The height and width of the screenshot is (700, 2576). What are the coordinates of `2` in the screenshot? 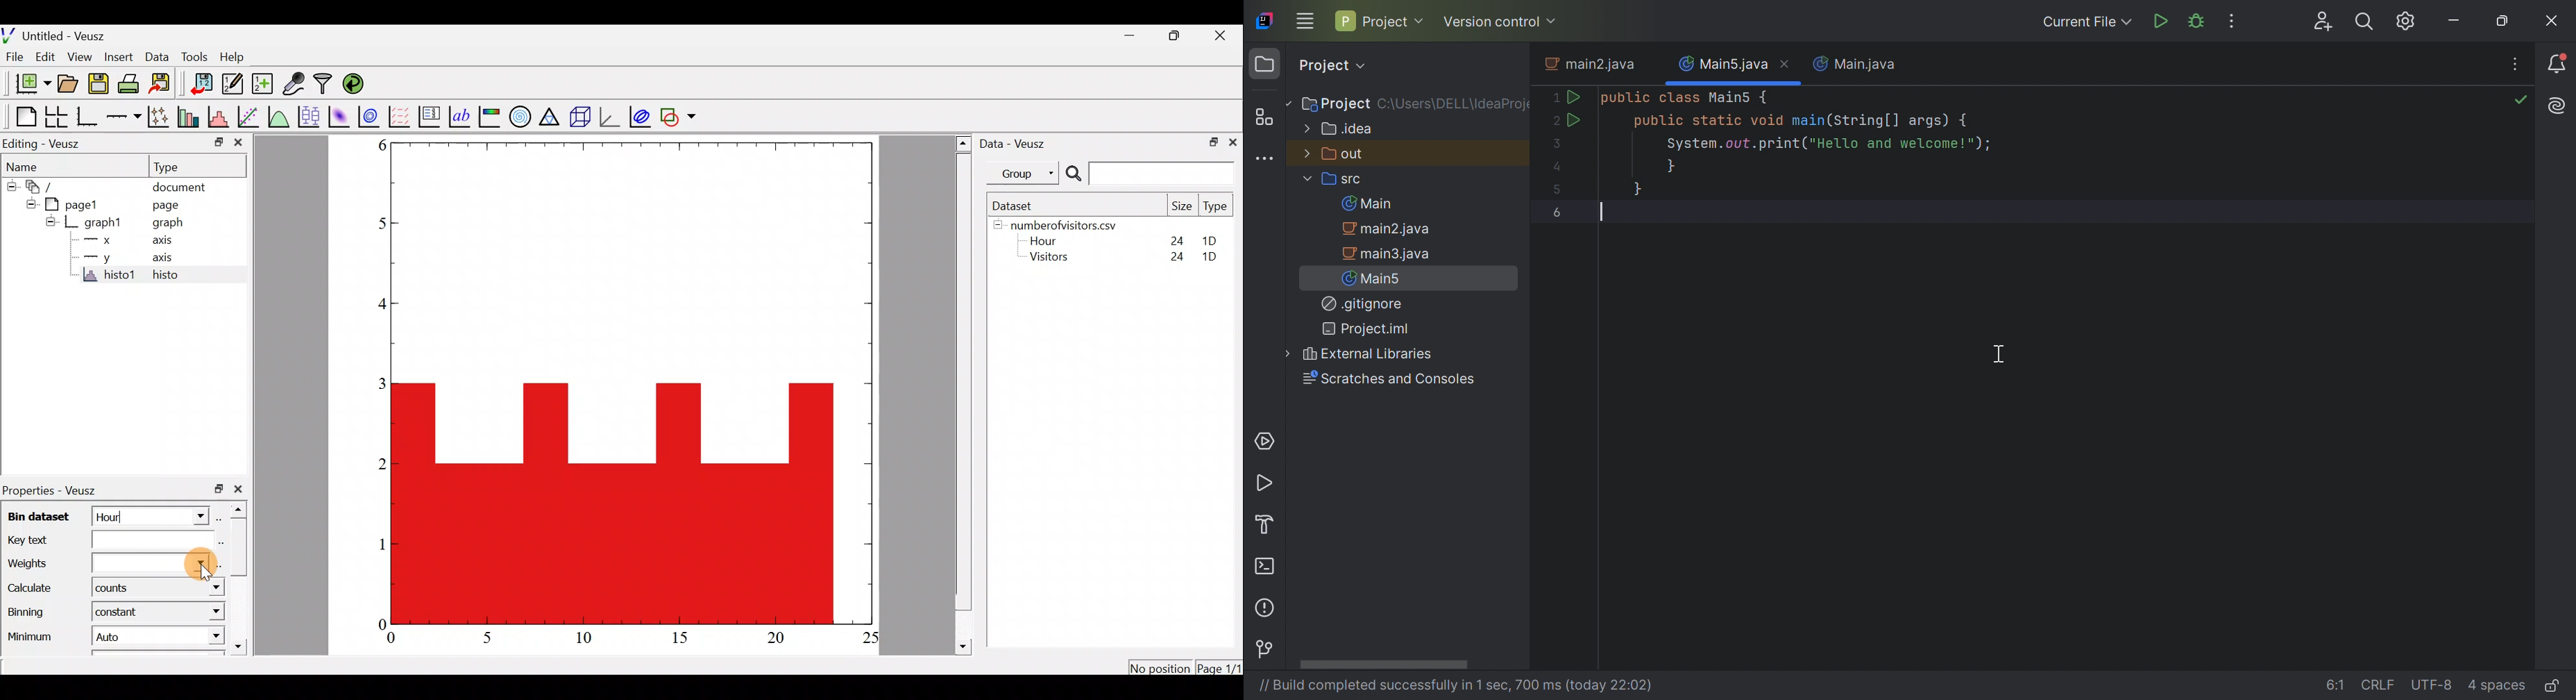 It's located at (374, 464).